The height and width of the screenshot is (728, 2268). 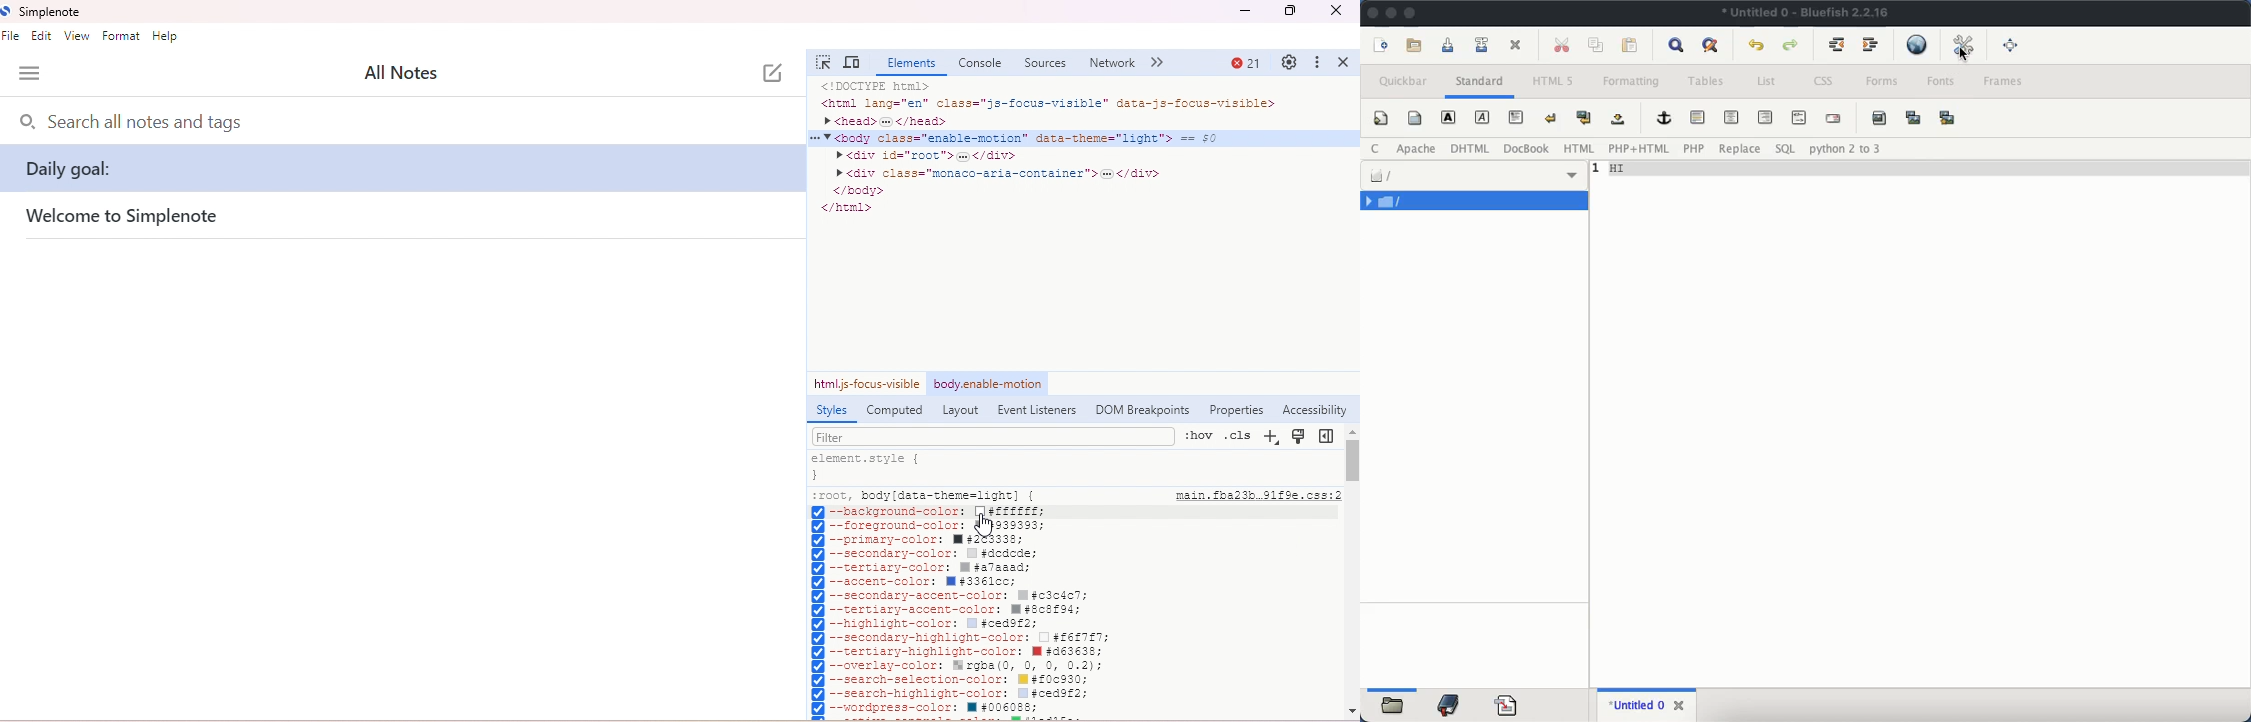 What do you see at coordinates (931, 512) in the screenshot?
I see `--background-color: ` at bounding box center [931, 512].